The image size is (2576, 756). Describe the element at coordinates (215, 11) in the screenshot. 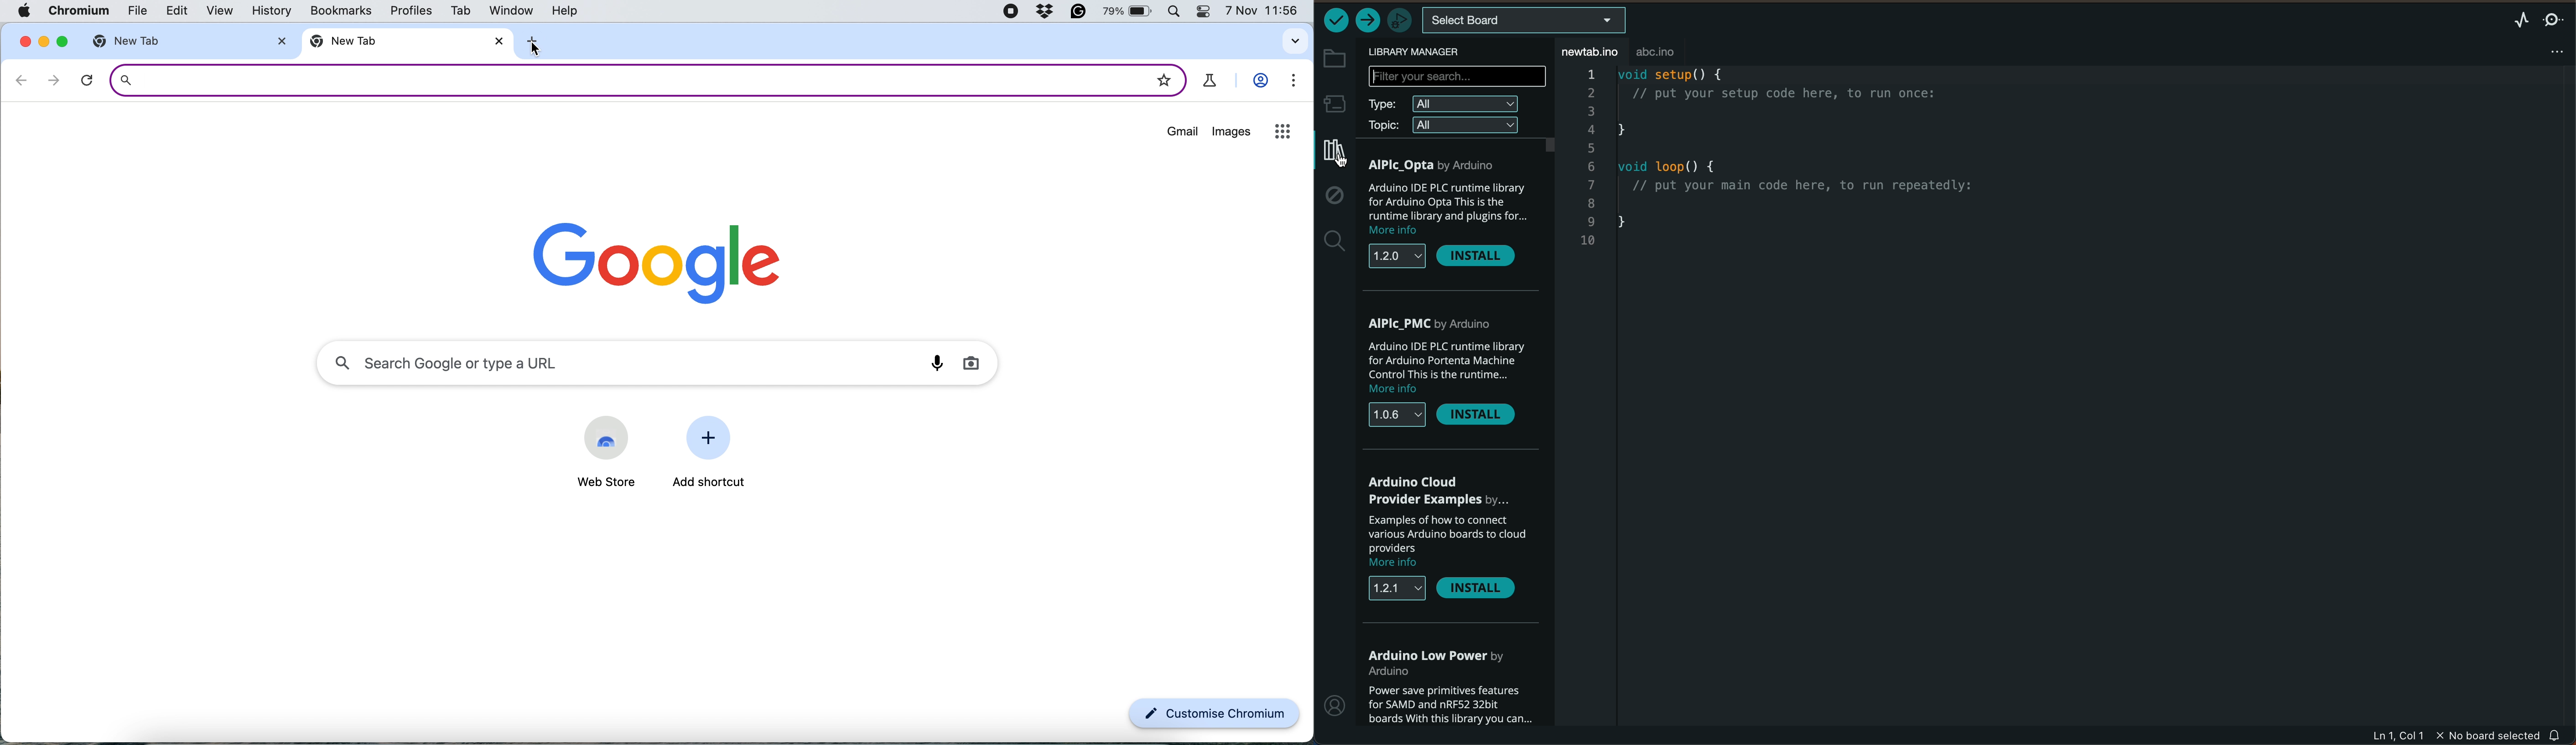

I see `view` at that location.